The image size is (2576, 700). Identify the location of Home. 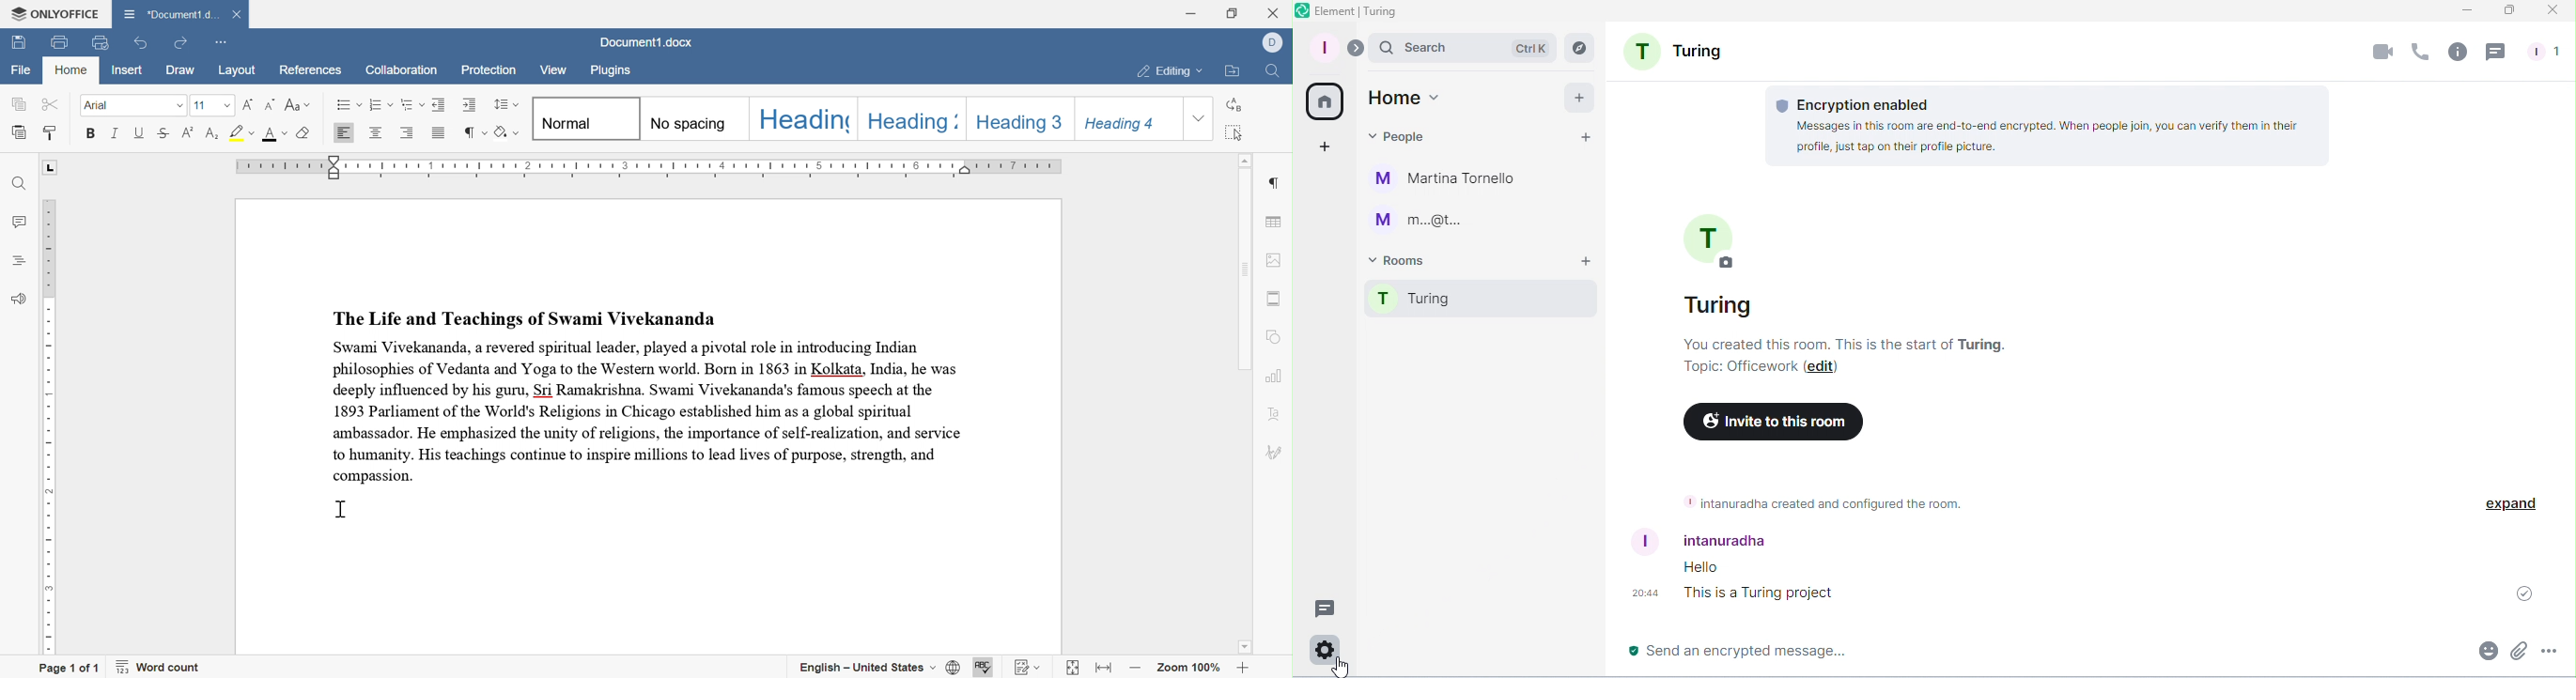
(1322, 100).